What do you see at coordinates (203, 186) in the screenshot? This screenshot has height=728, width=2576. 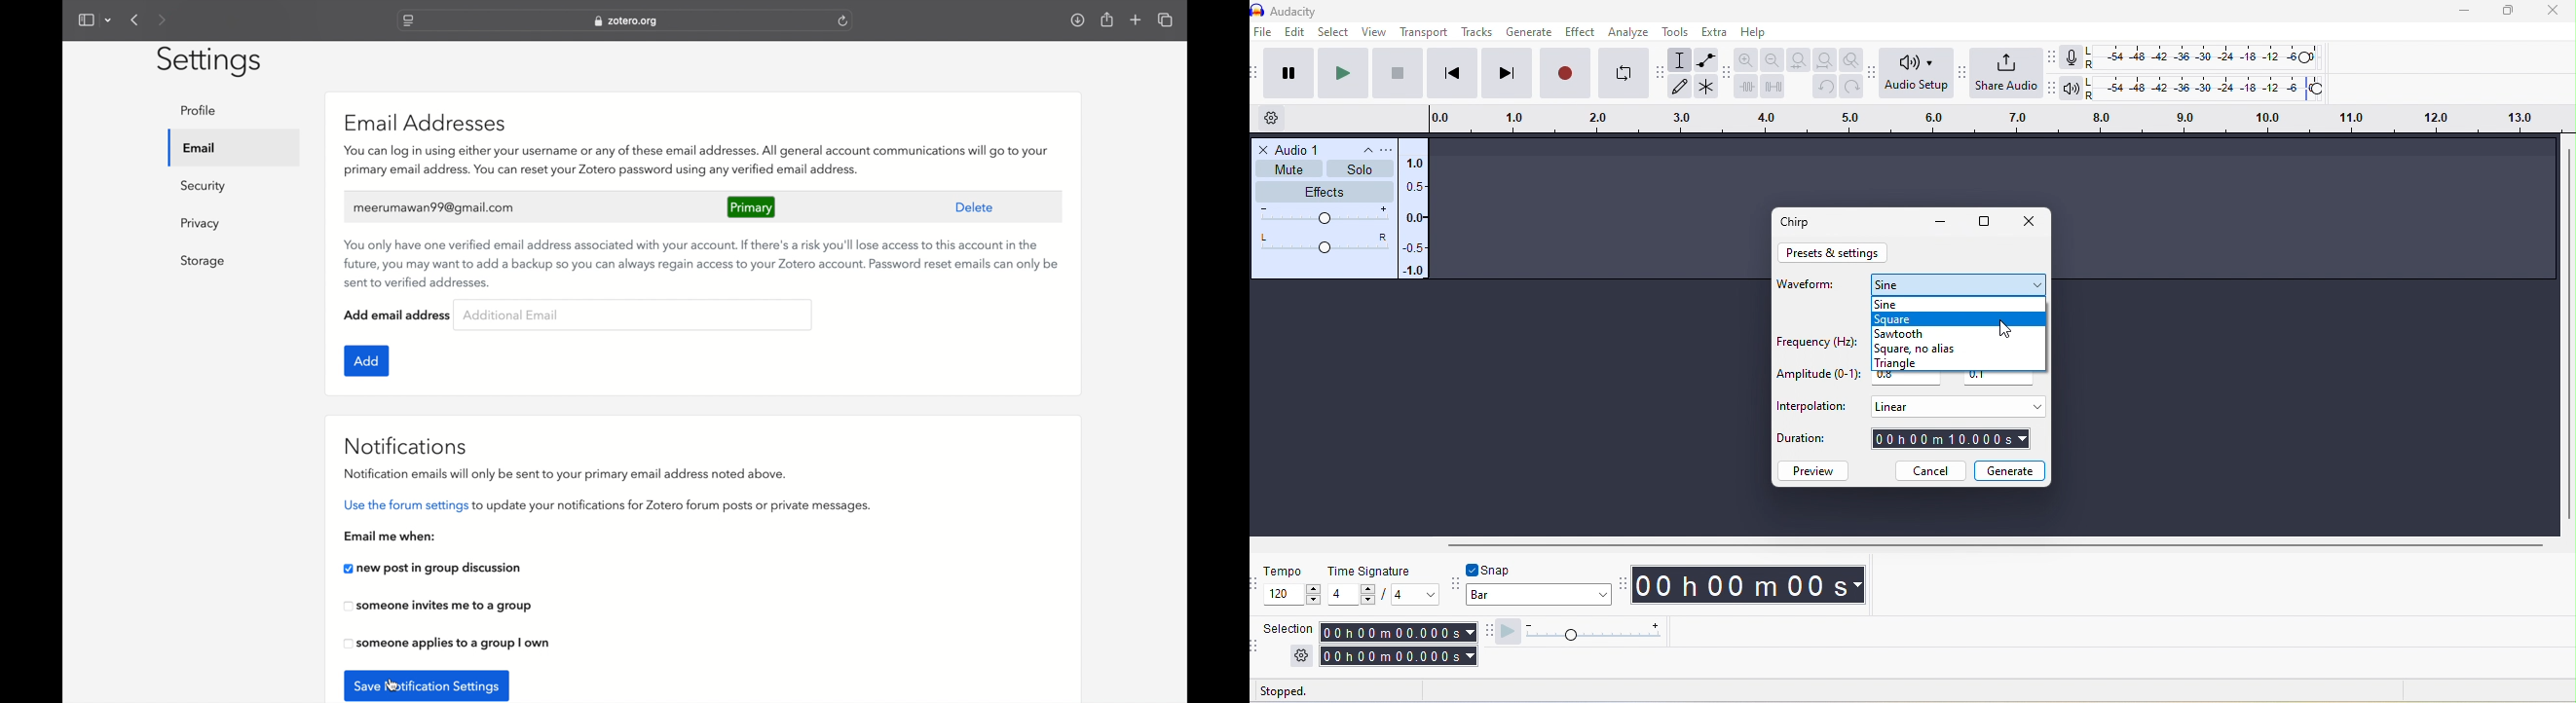 I see `security` at bounding box center [203, 186].